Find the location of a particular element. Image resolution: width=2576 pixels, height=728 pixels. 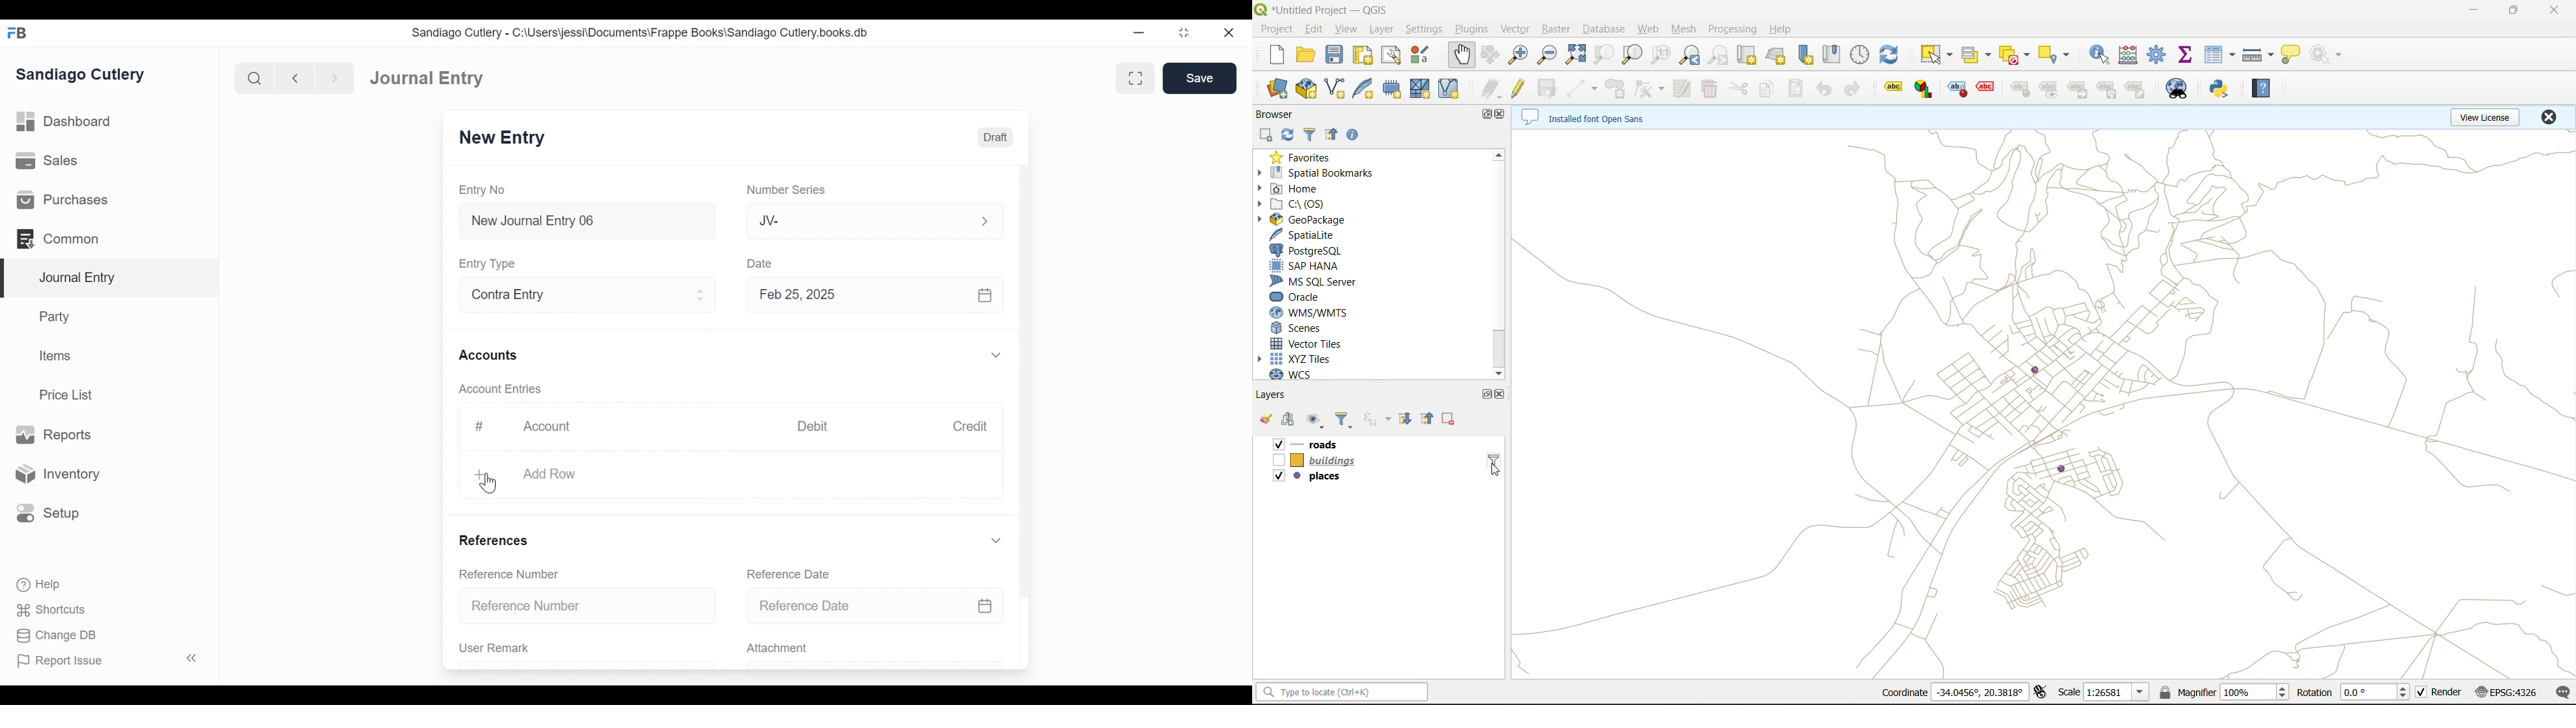

vector is located at coordinates (1513, 29).